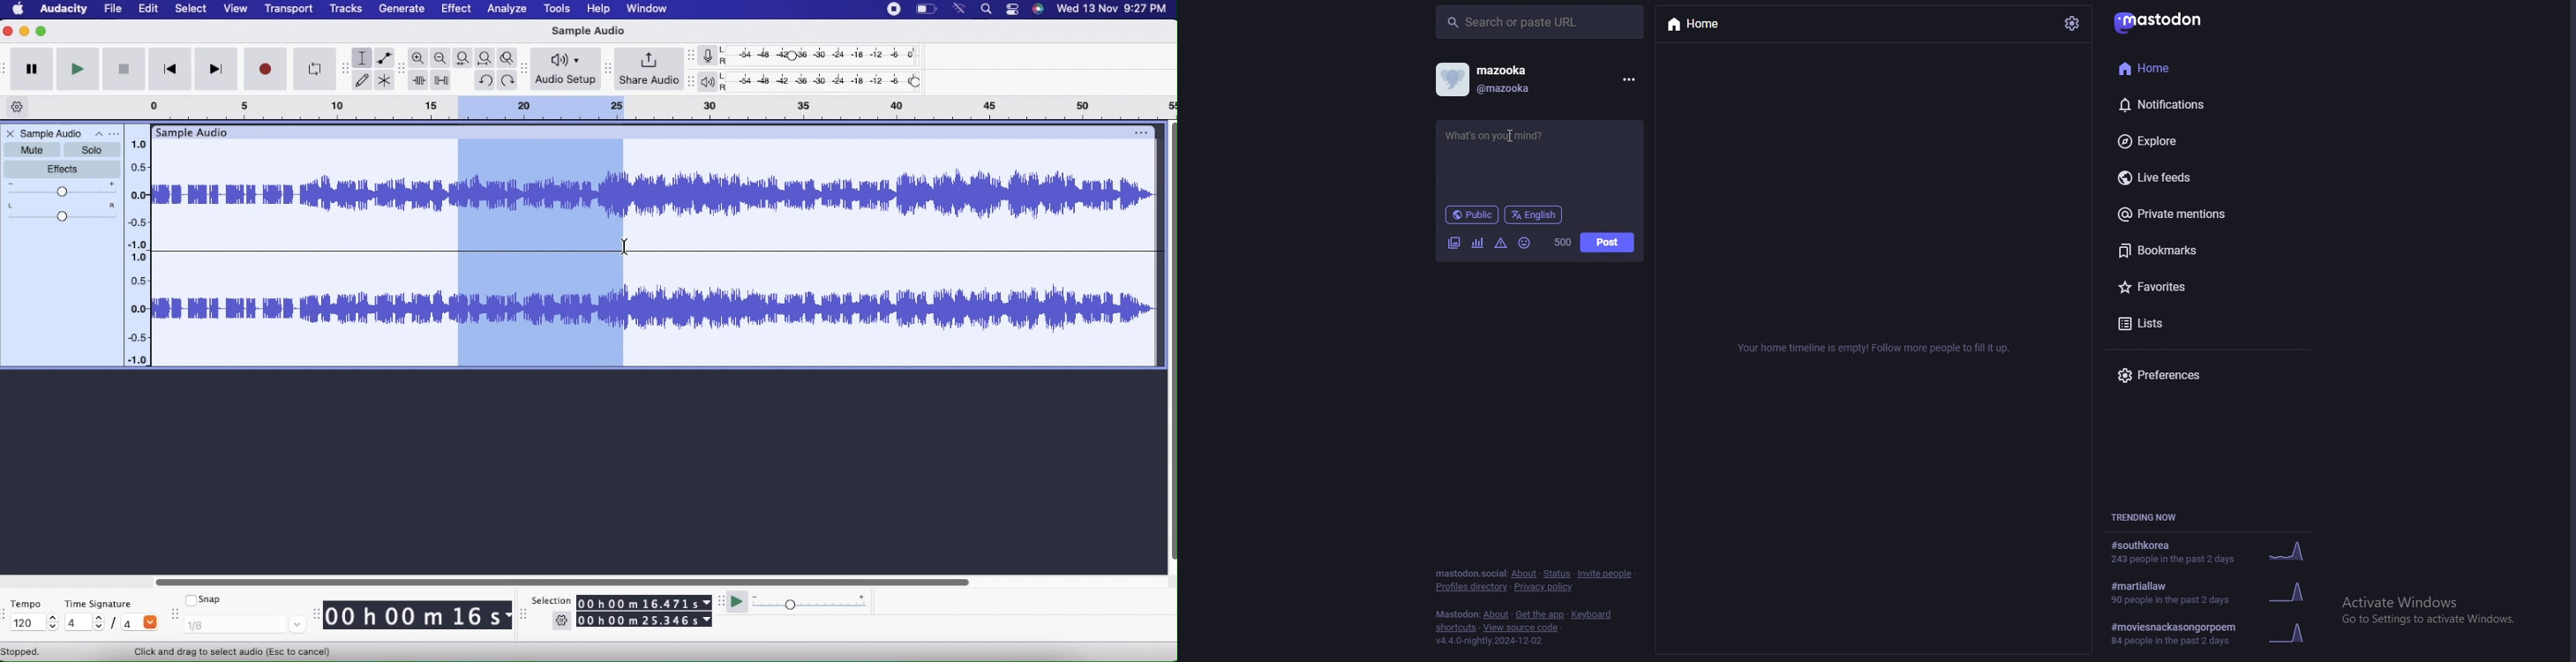 The height and width of the screenshot is (672, 2576). Describe the element at coordinates (627, 247) in the screenshot. I see `cursor` at that location.